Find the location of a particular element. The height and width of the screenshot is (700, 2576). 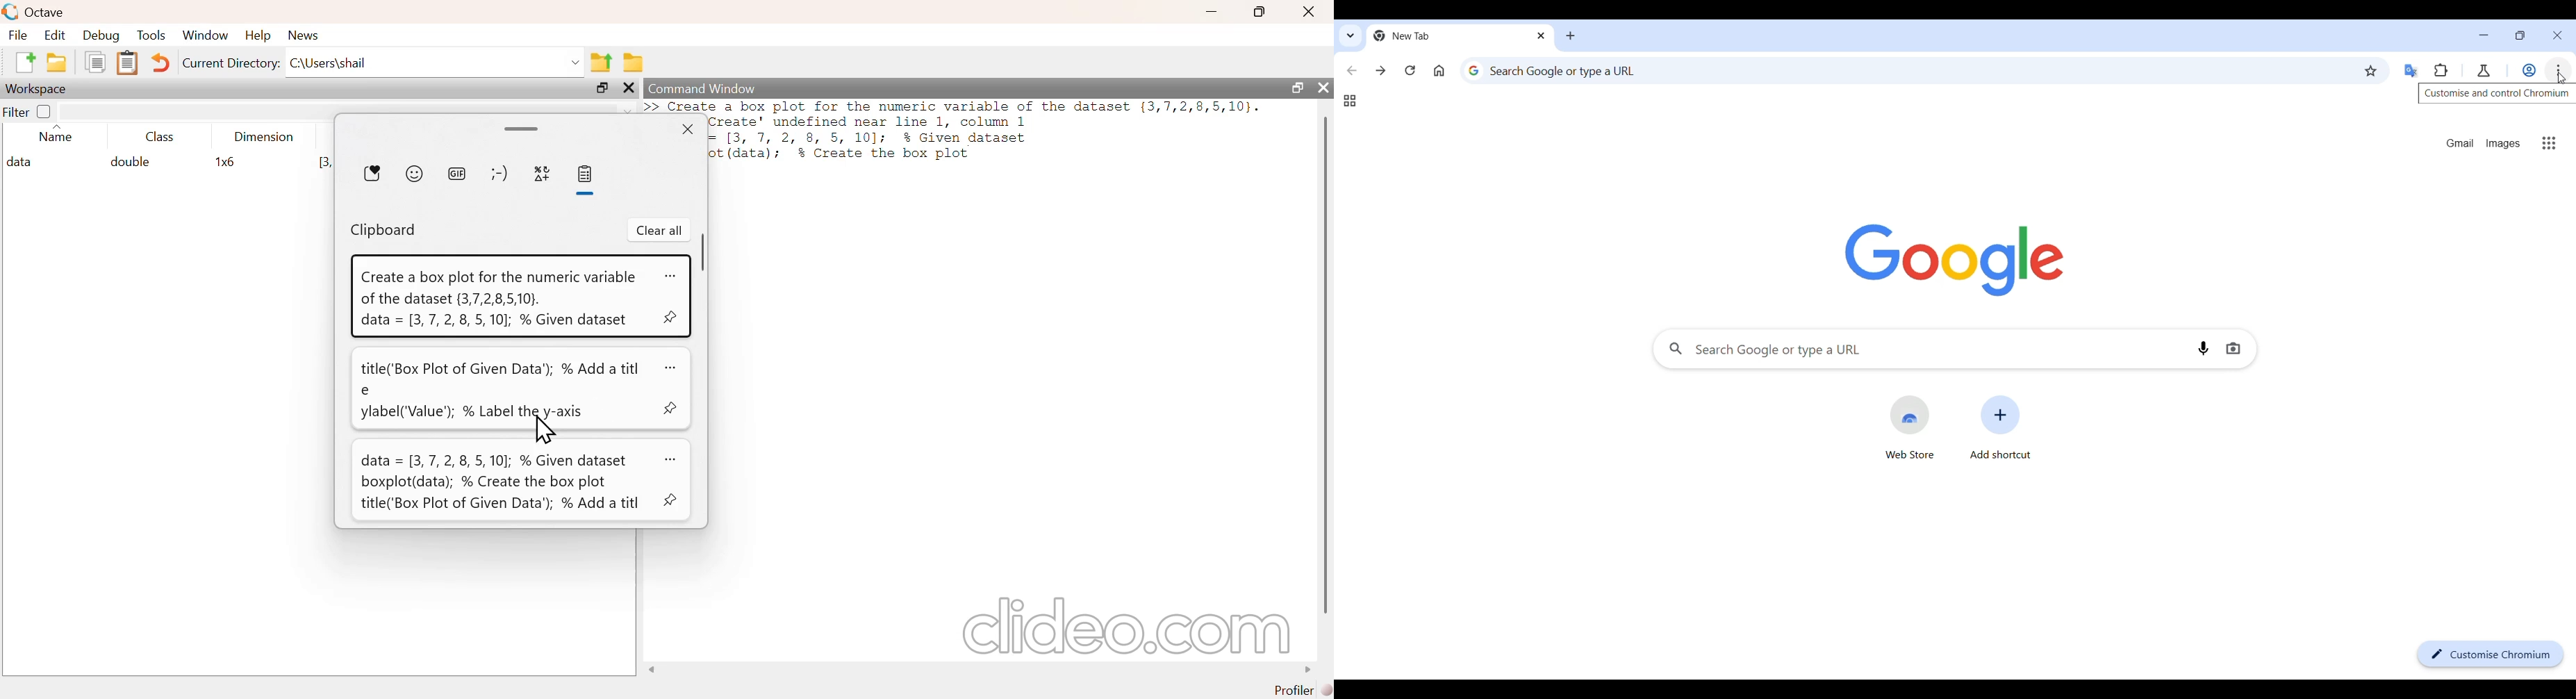

Reload page is located at coordinates (1410, 70).